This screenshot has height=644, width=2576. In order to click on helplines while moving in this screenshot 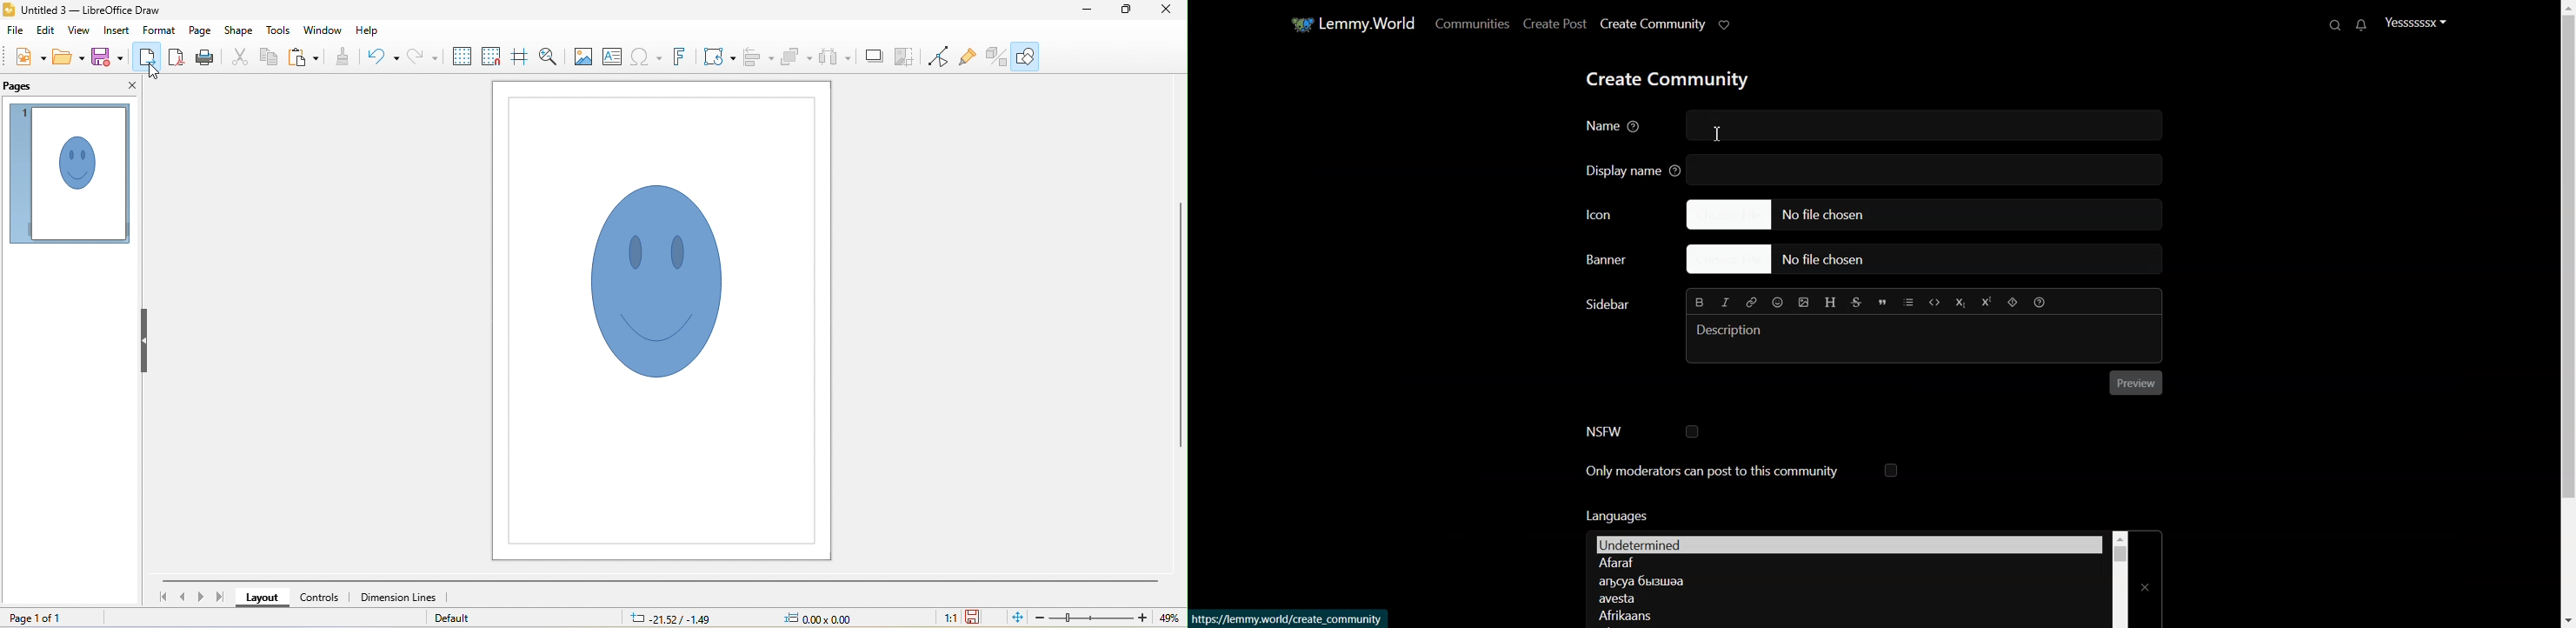, I will do `click(520, 57)`.